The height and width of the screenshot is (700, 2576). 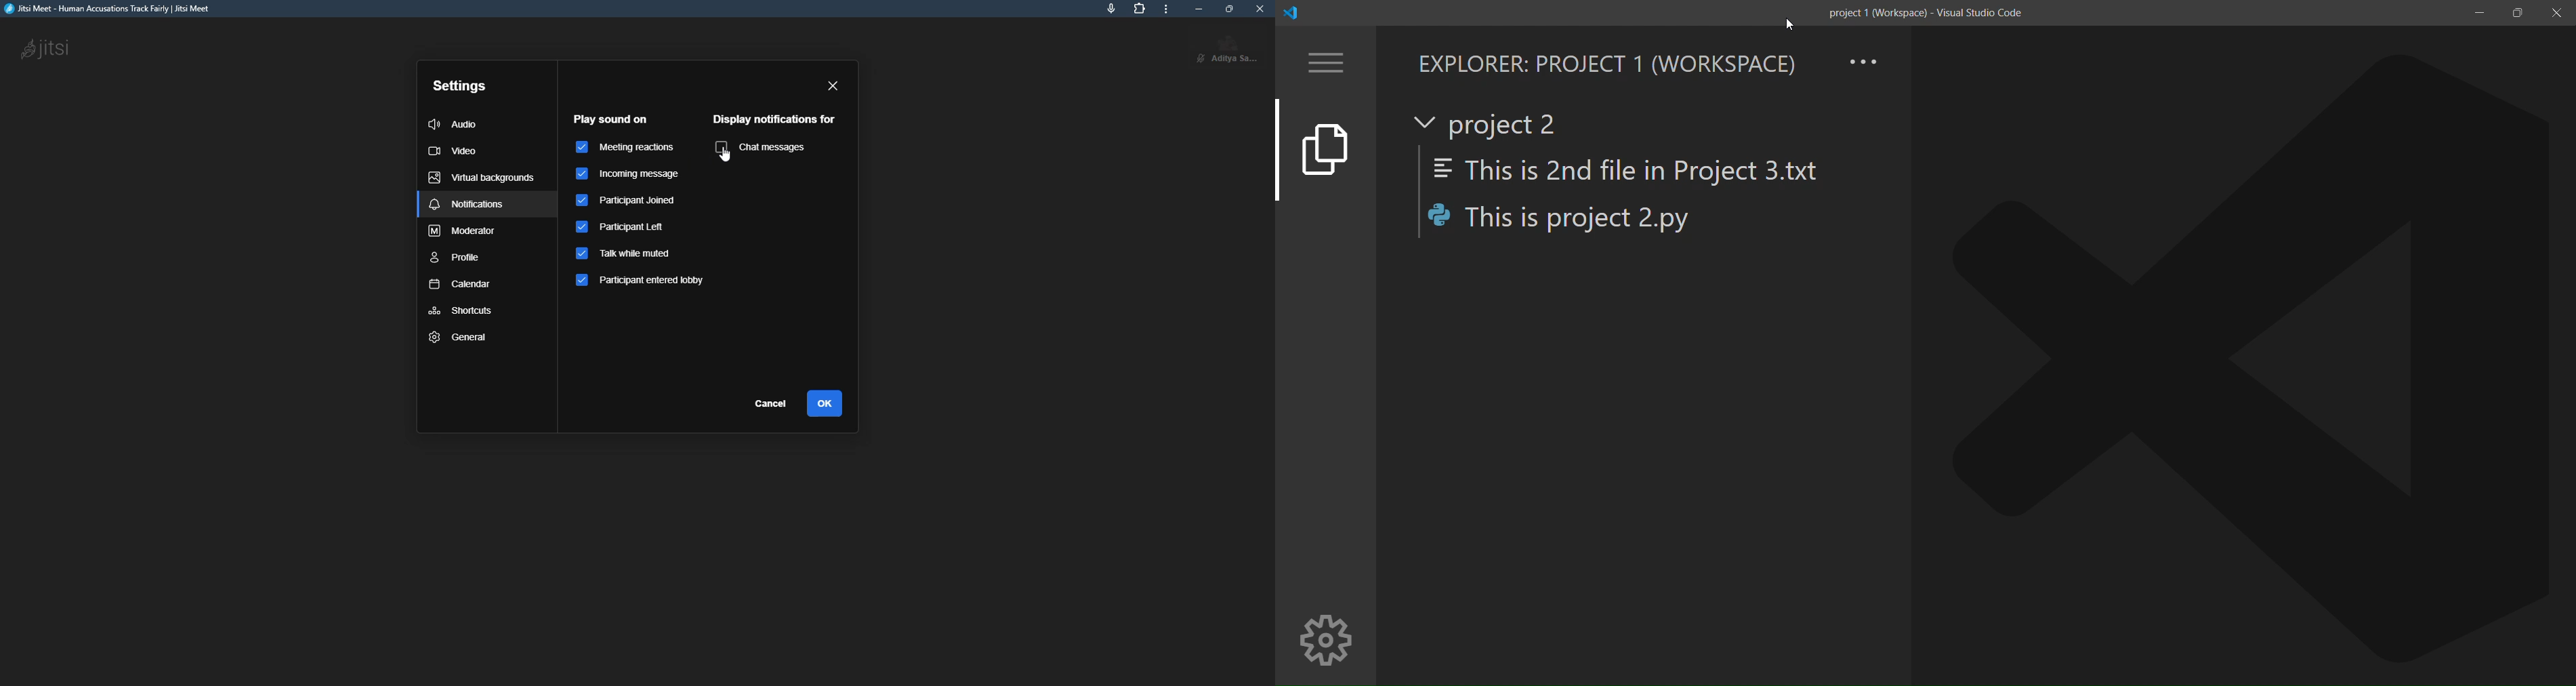 What do you see at coordinates (49, 49) in the screenshot?
I see `jitsi` at bounding box center [49, 49].